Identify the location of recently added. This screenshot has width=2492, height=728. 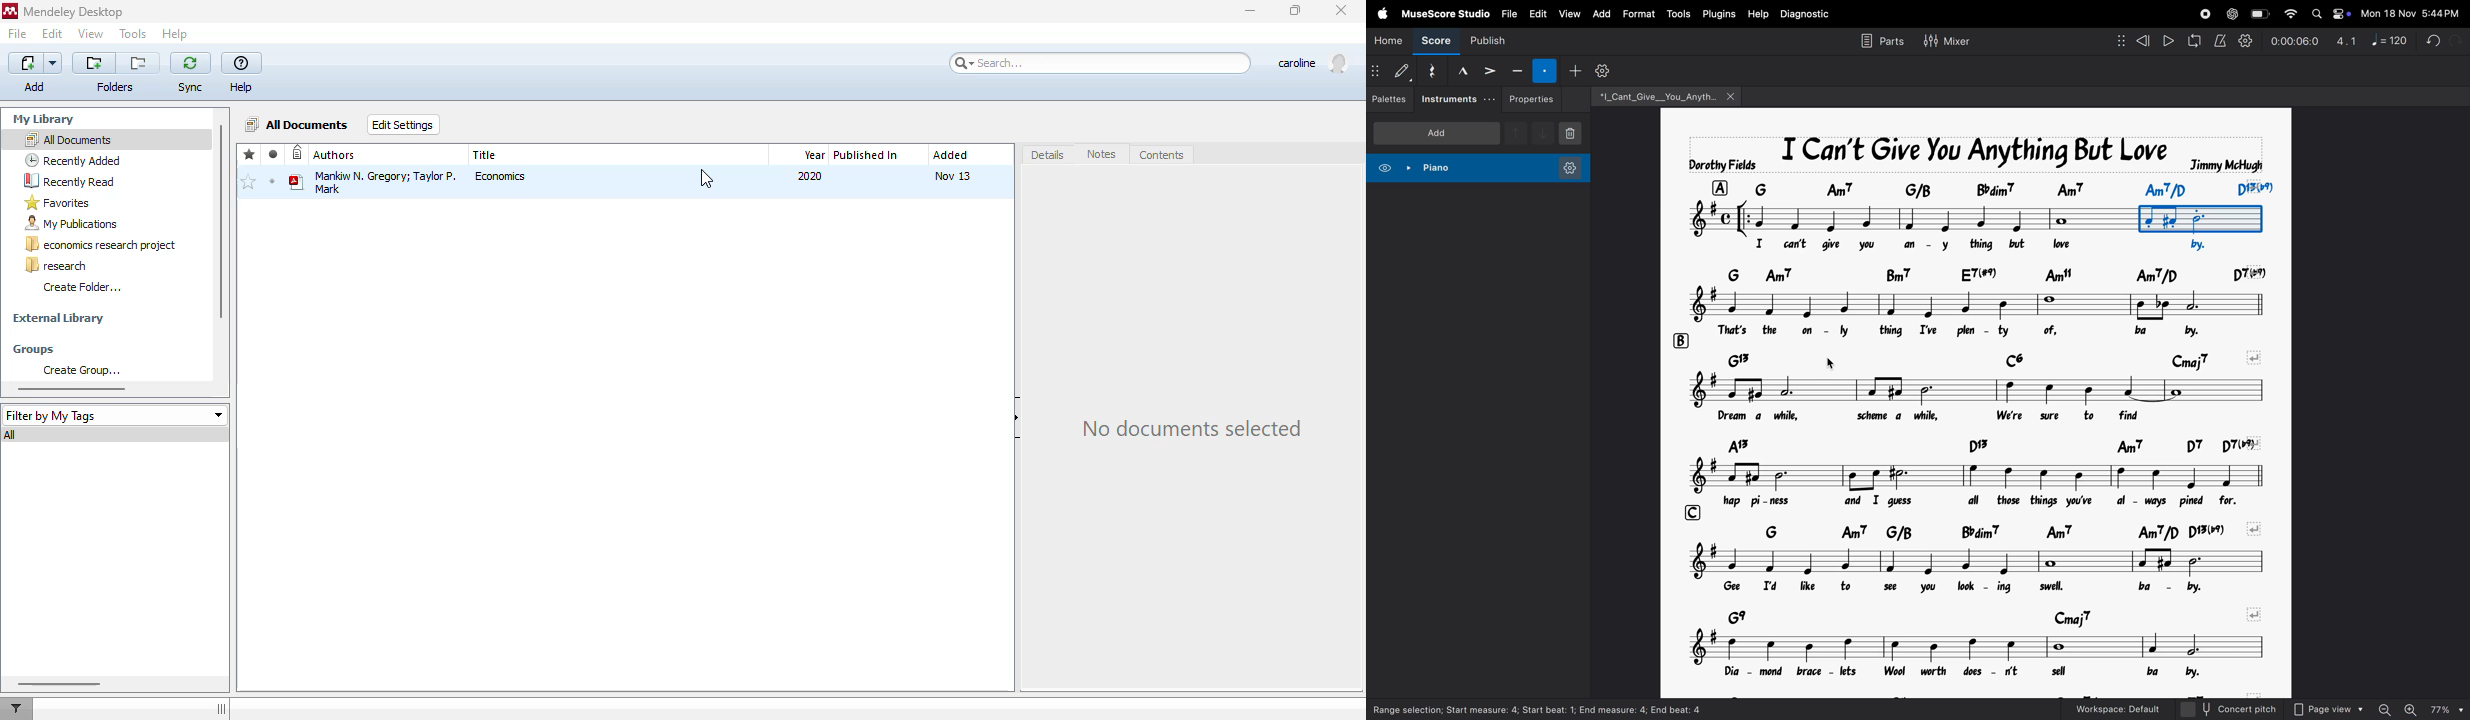
(298, 154).